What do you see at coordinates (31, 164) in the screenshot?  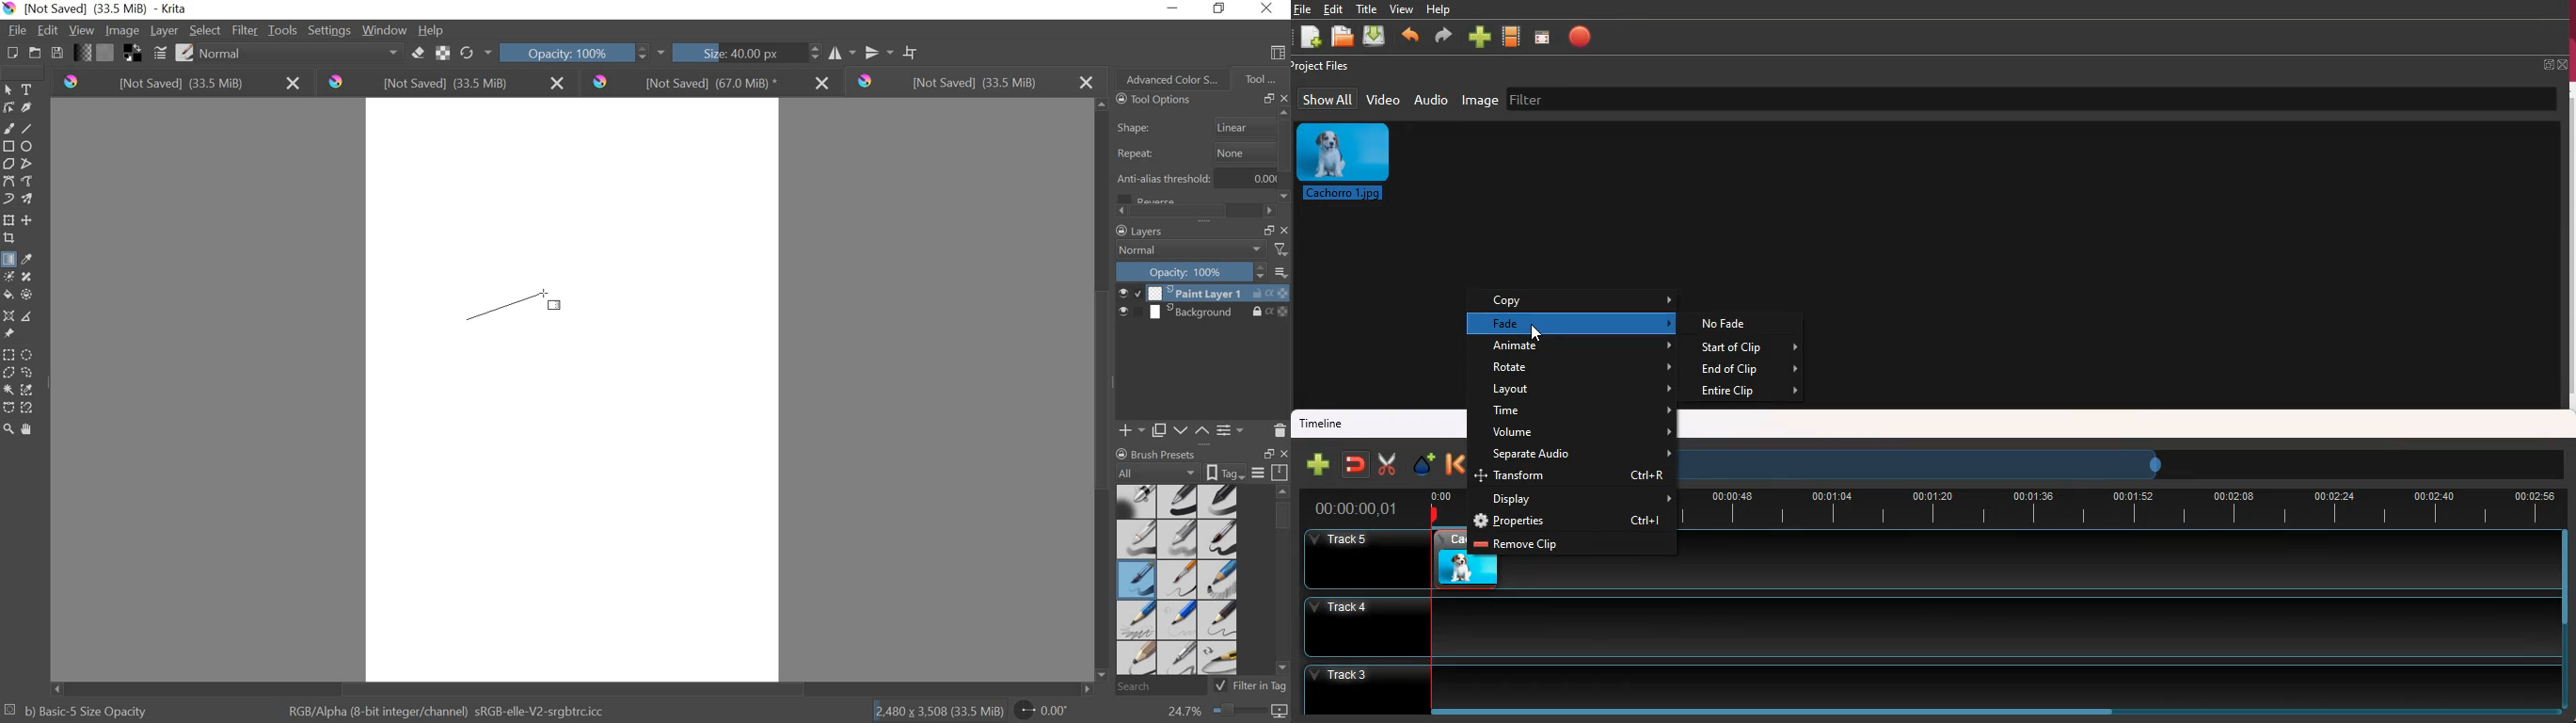 I see `polyline` at bounding box center [31, 164].